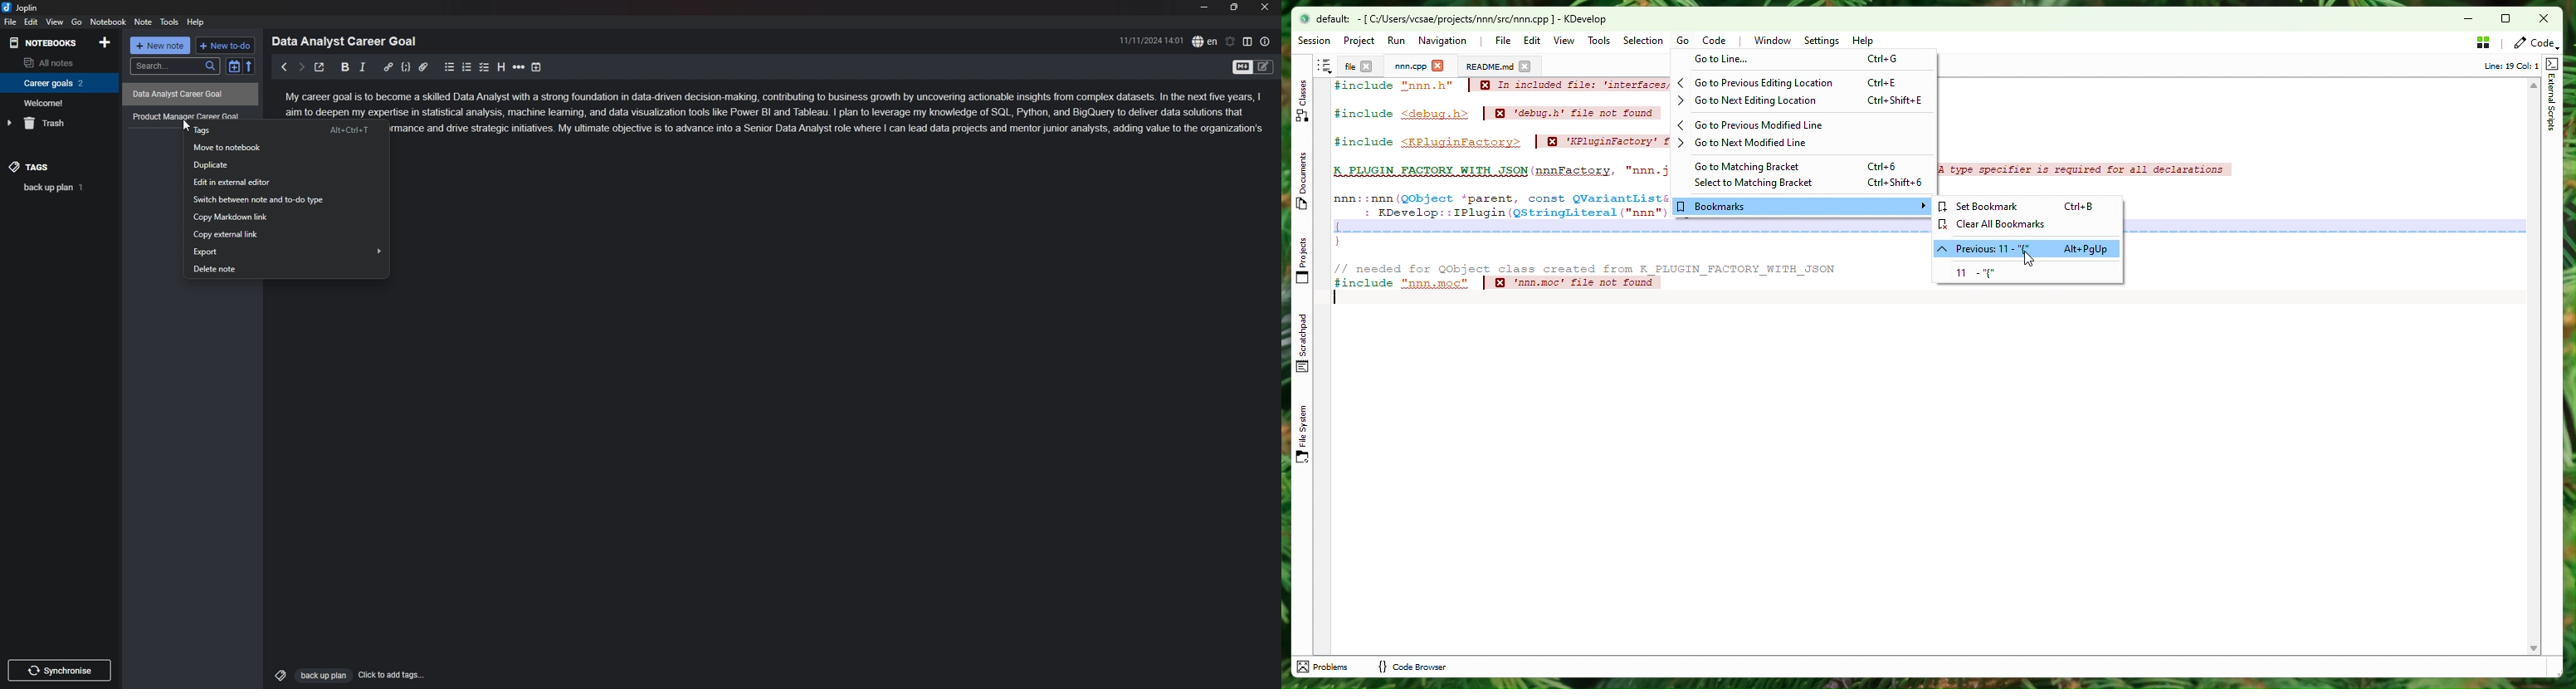 The image size is (2576, 700). I want to click on resize, so click(1235, 7).